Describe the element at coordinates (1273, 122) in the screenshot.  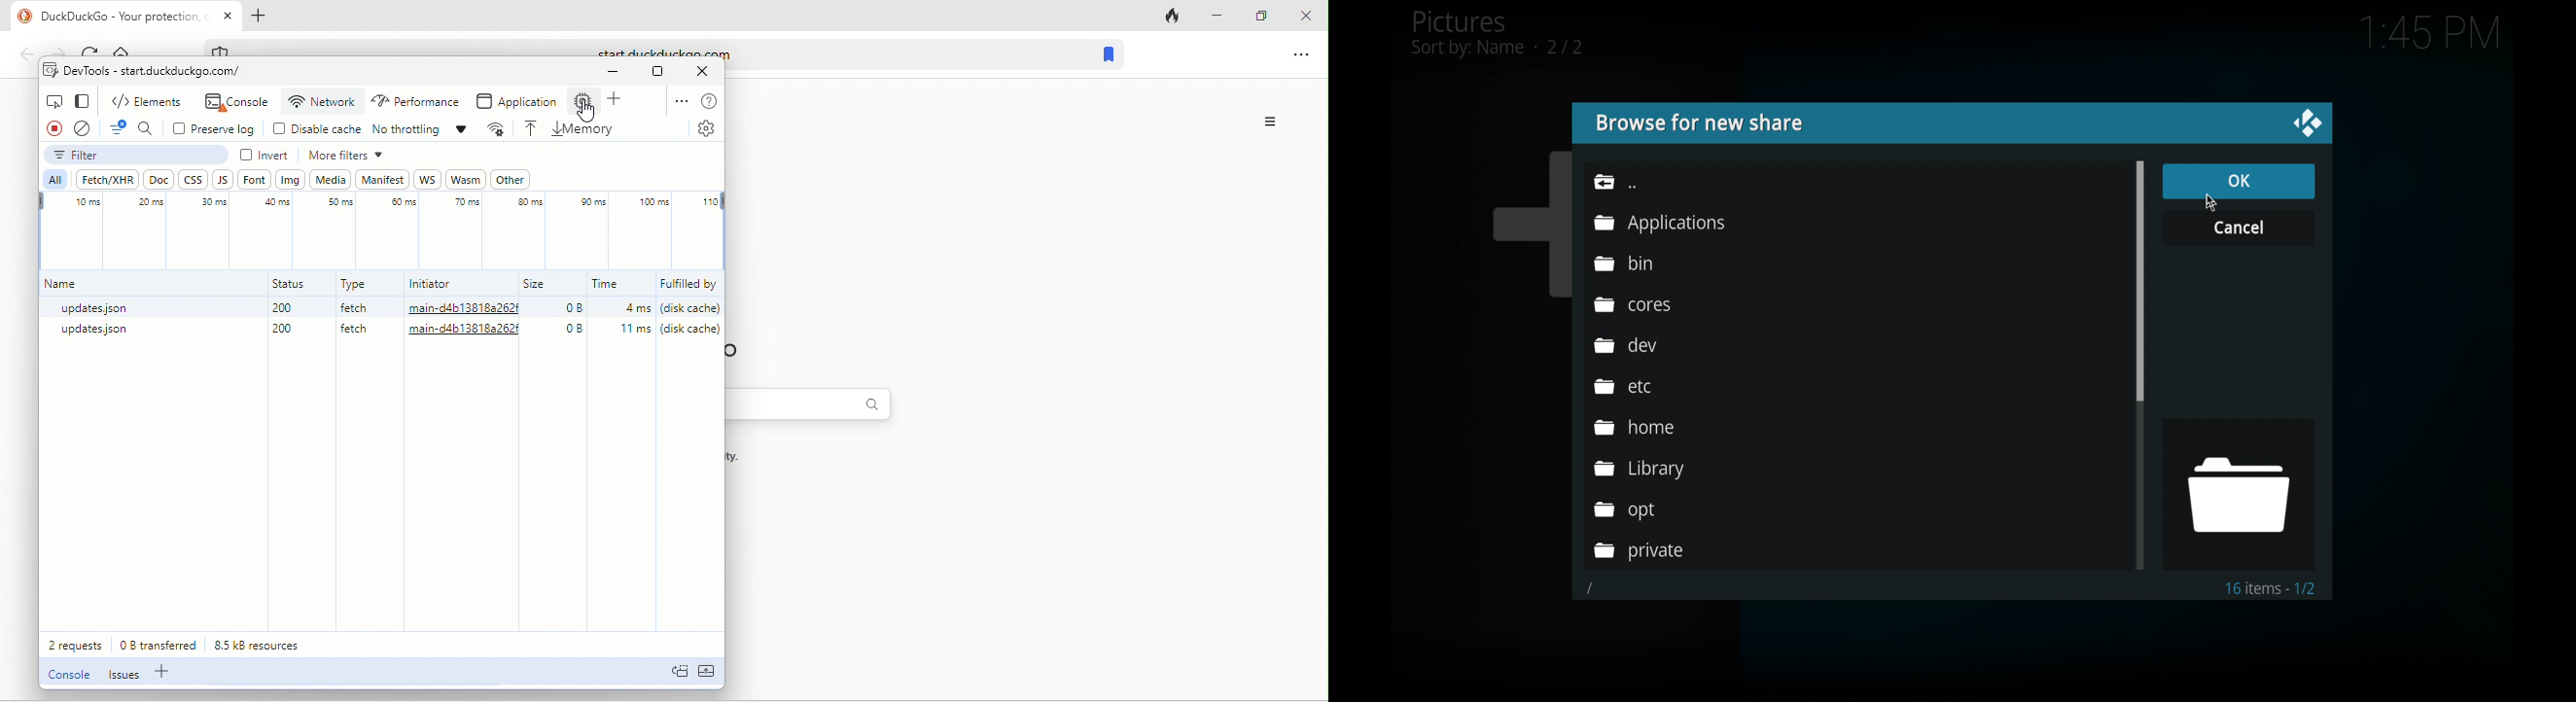
I see `options` at that location.